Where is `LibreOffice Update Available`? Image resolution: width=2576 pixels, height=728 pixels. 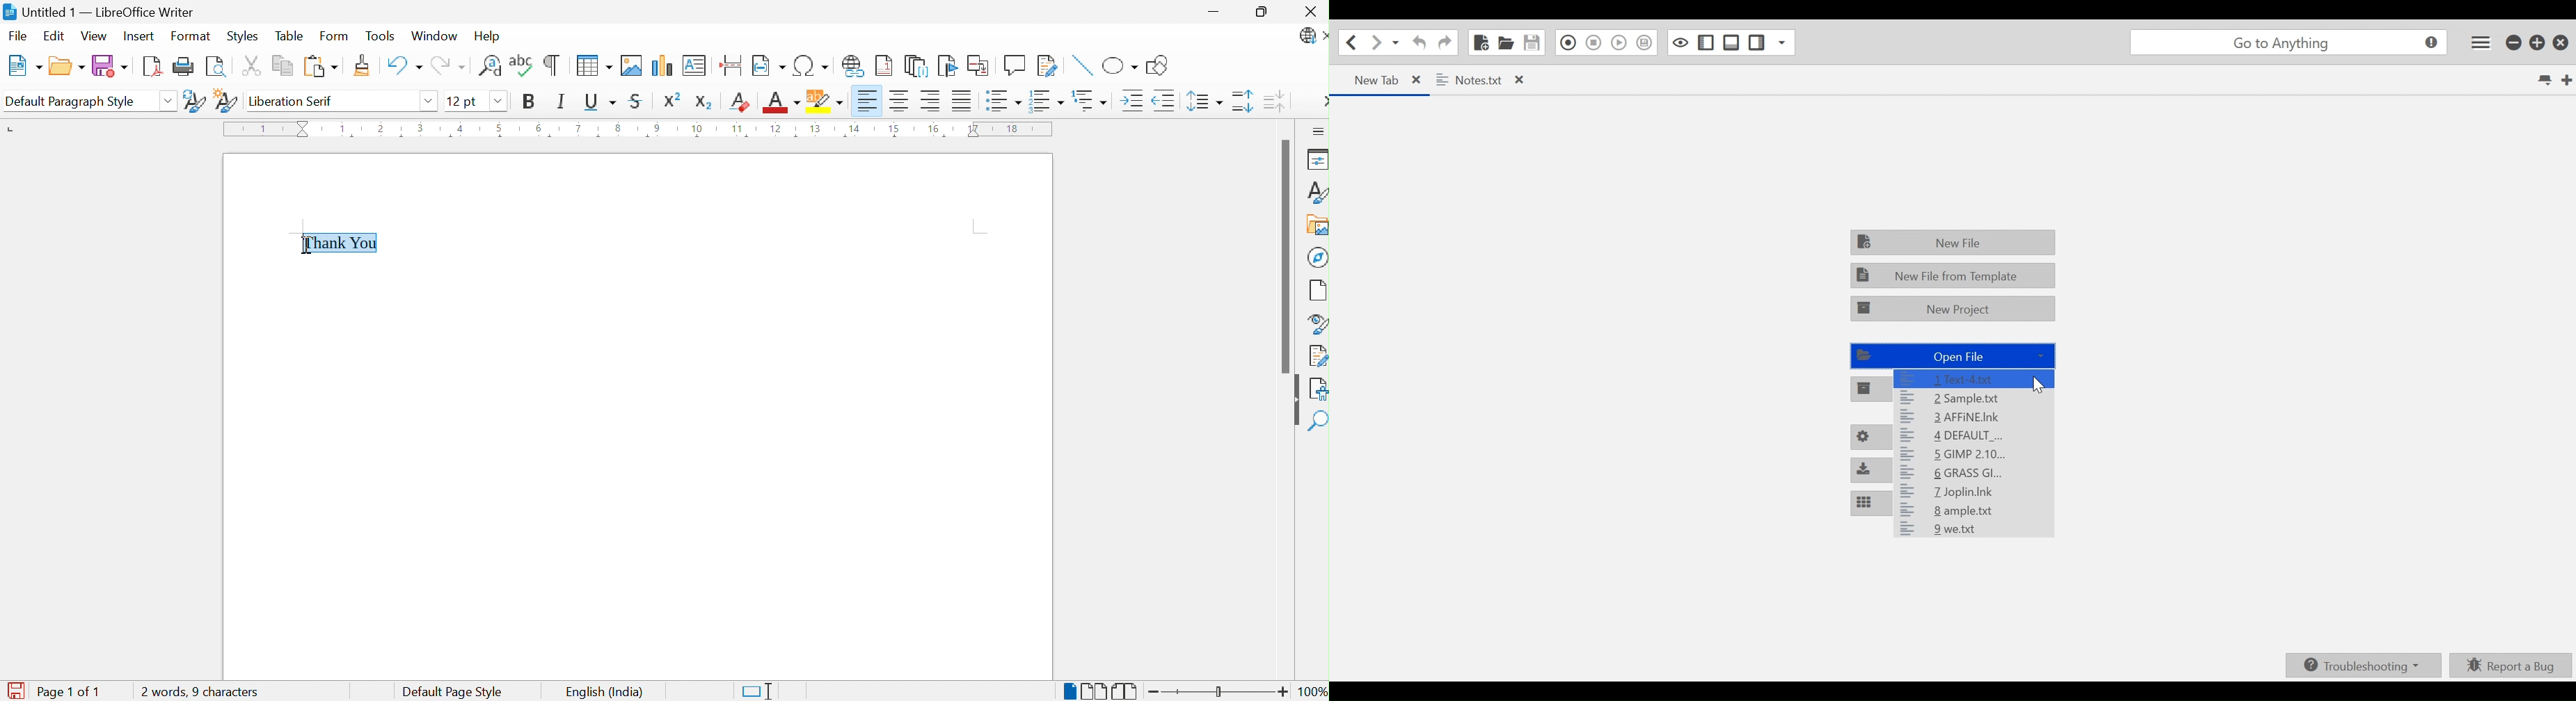
LibreOffice Update Available is located at coordinates (1312, 38).